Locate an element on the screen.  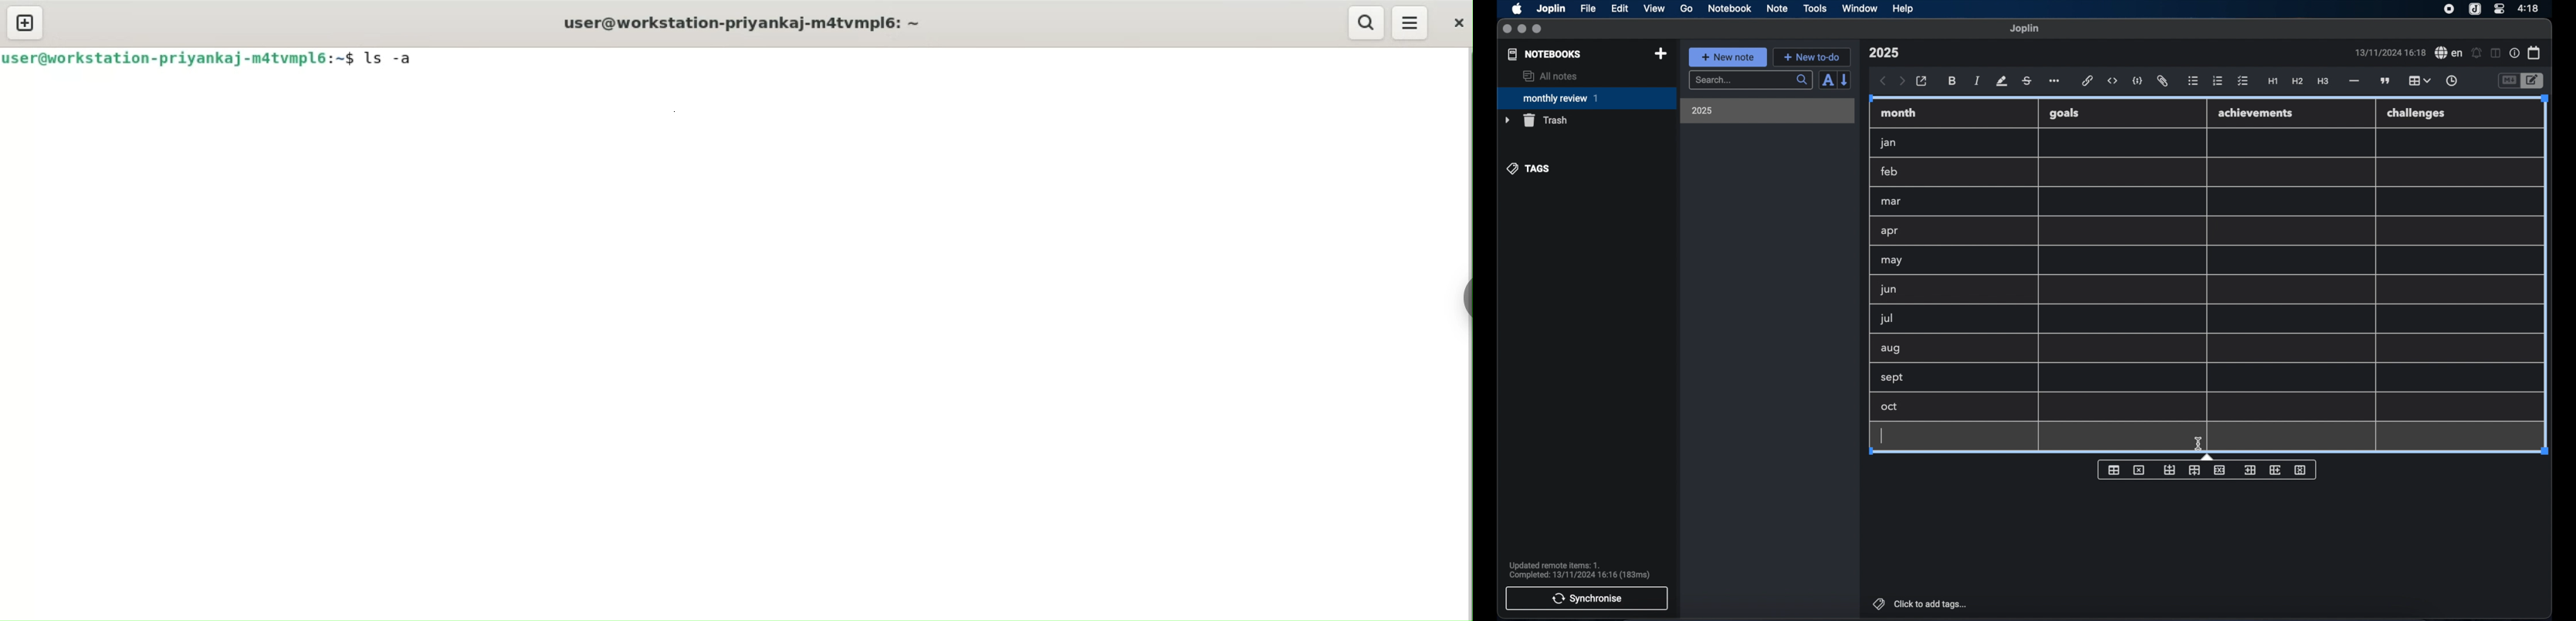
trash is located at coordinates (1536, 120).